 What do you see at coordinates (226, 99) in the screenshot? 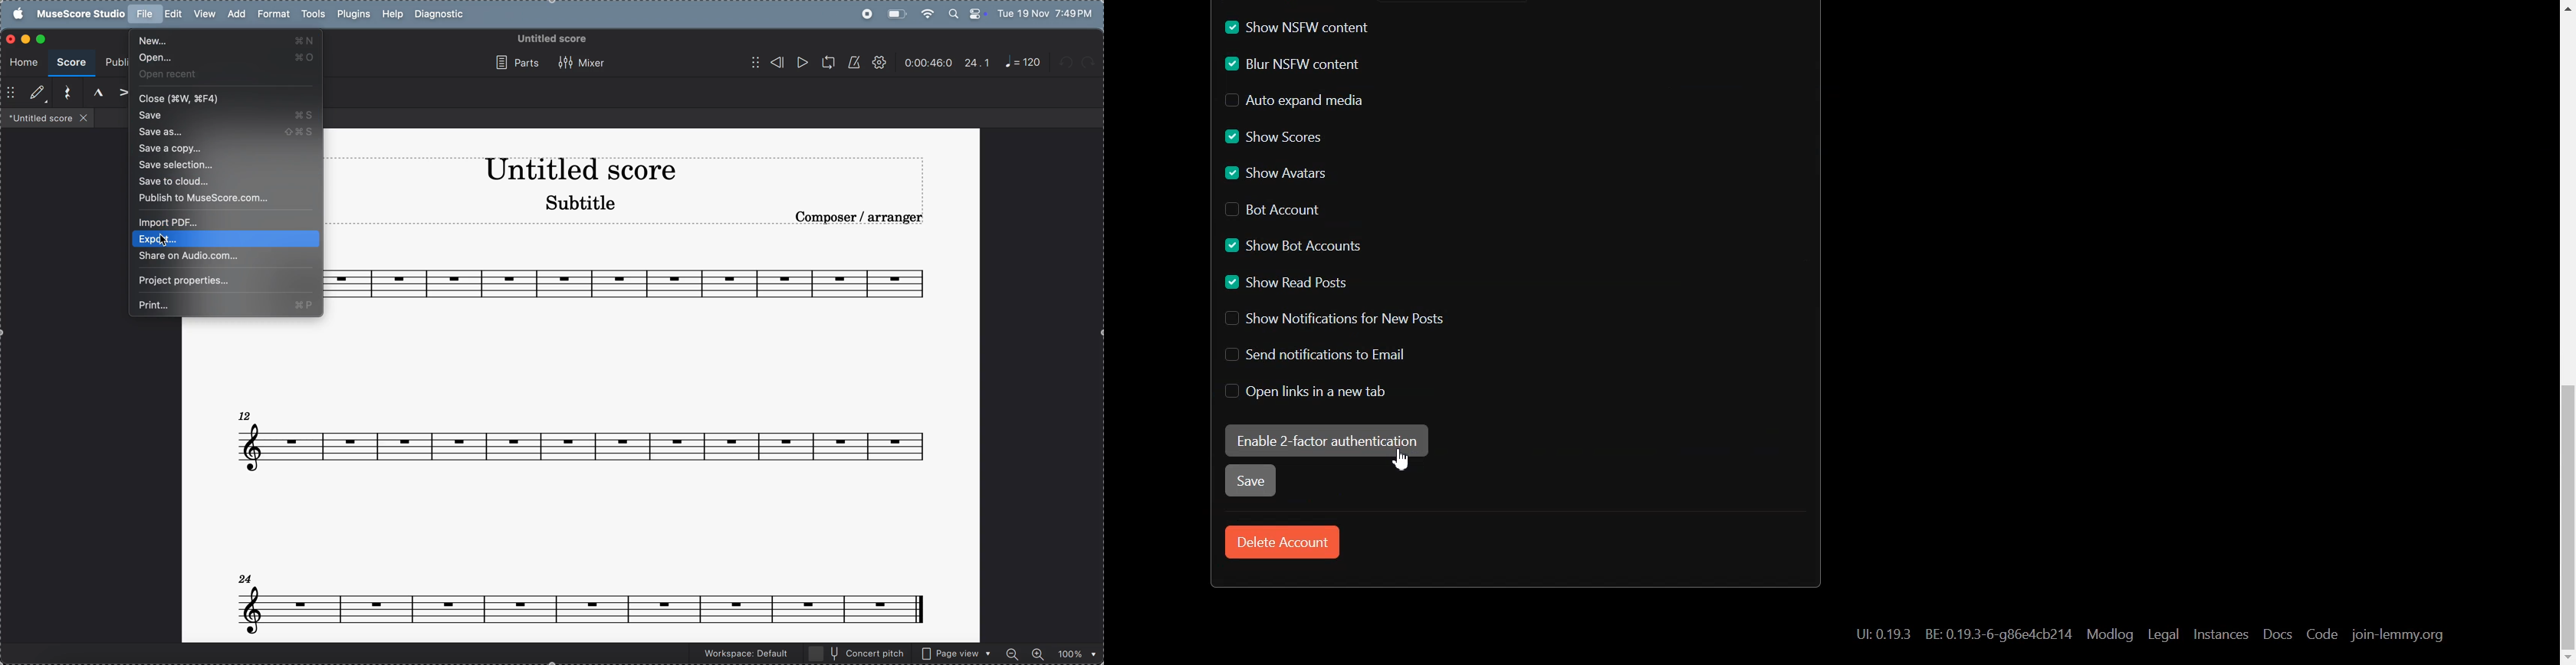
I see `close` at bounding box center [226, 99].